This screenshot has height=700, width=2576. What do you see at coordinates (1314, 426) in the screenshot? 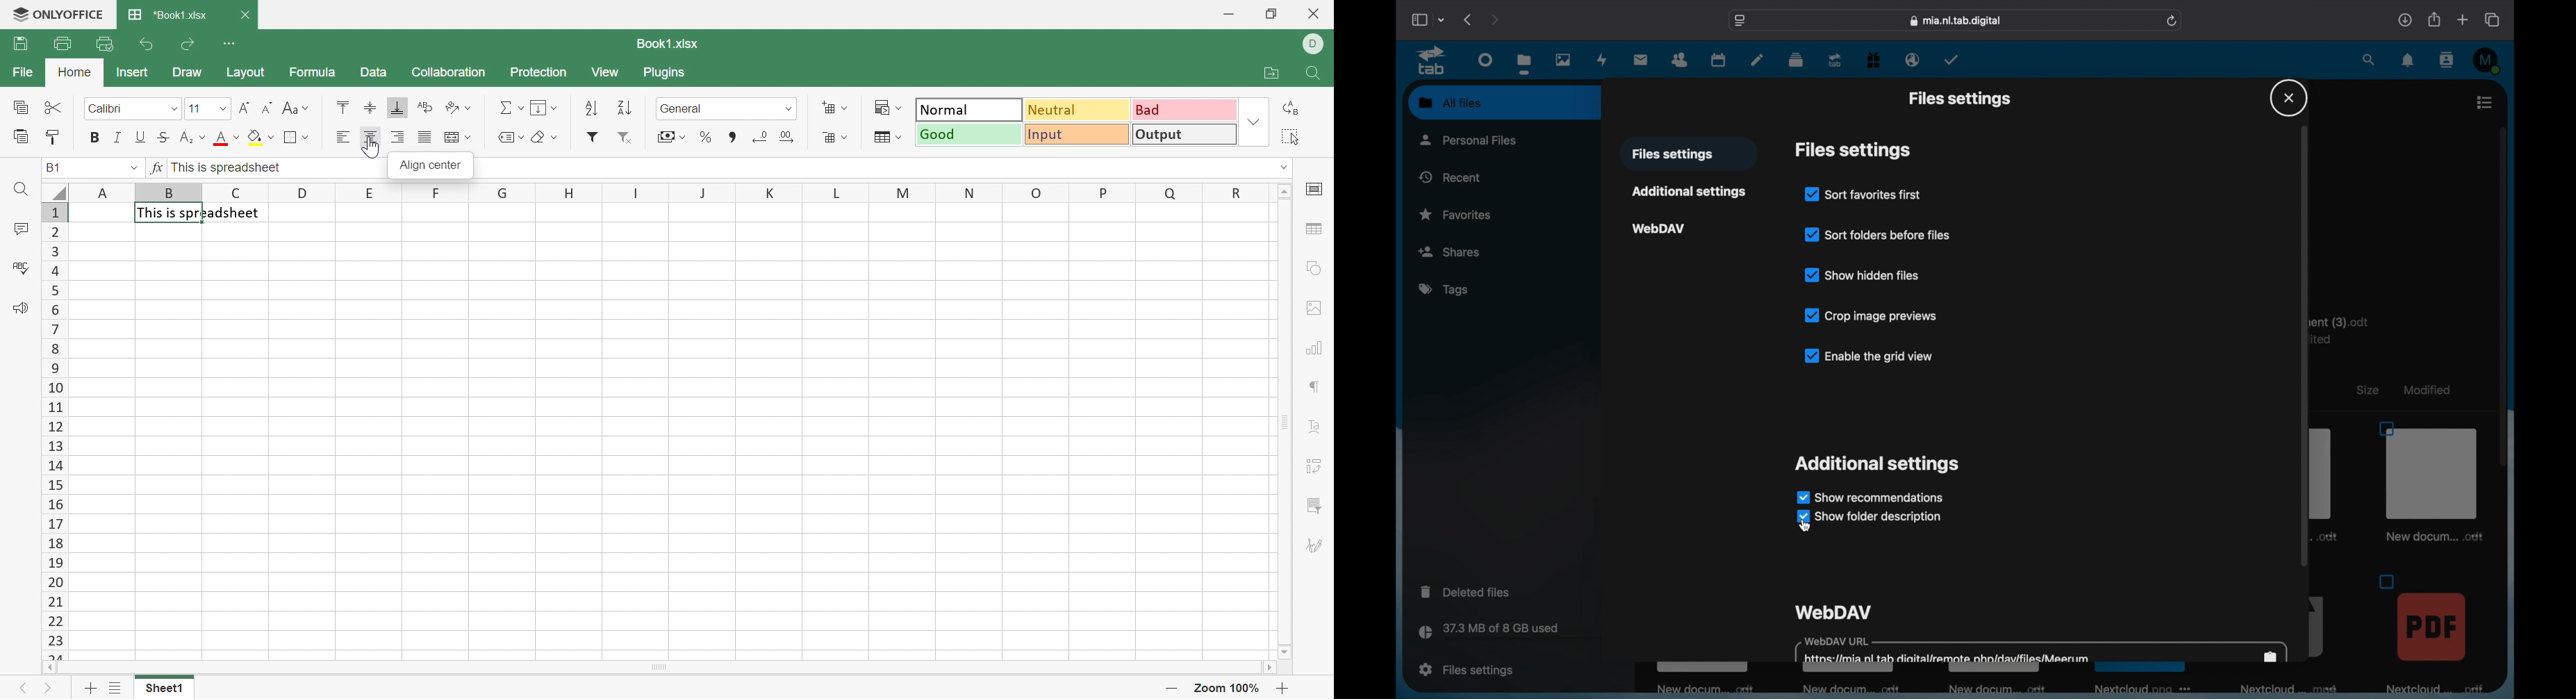
I see `Text Art settings` at bounding box center [1314, 426].